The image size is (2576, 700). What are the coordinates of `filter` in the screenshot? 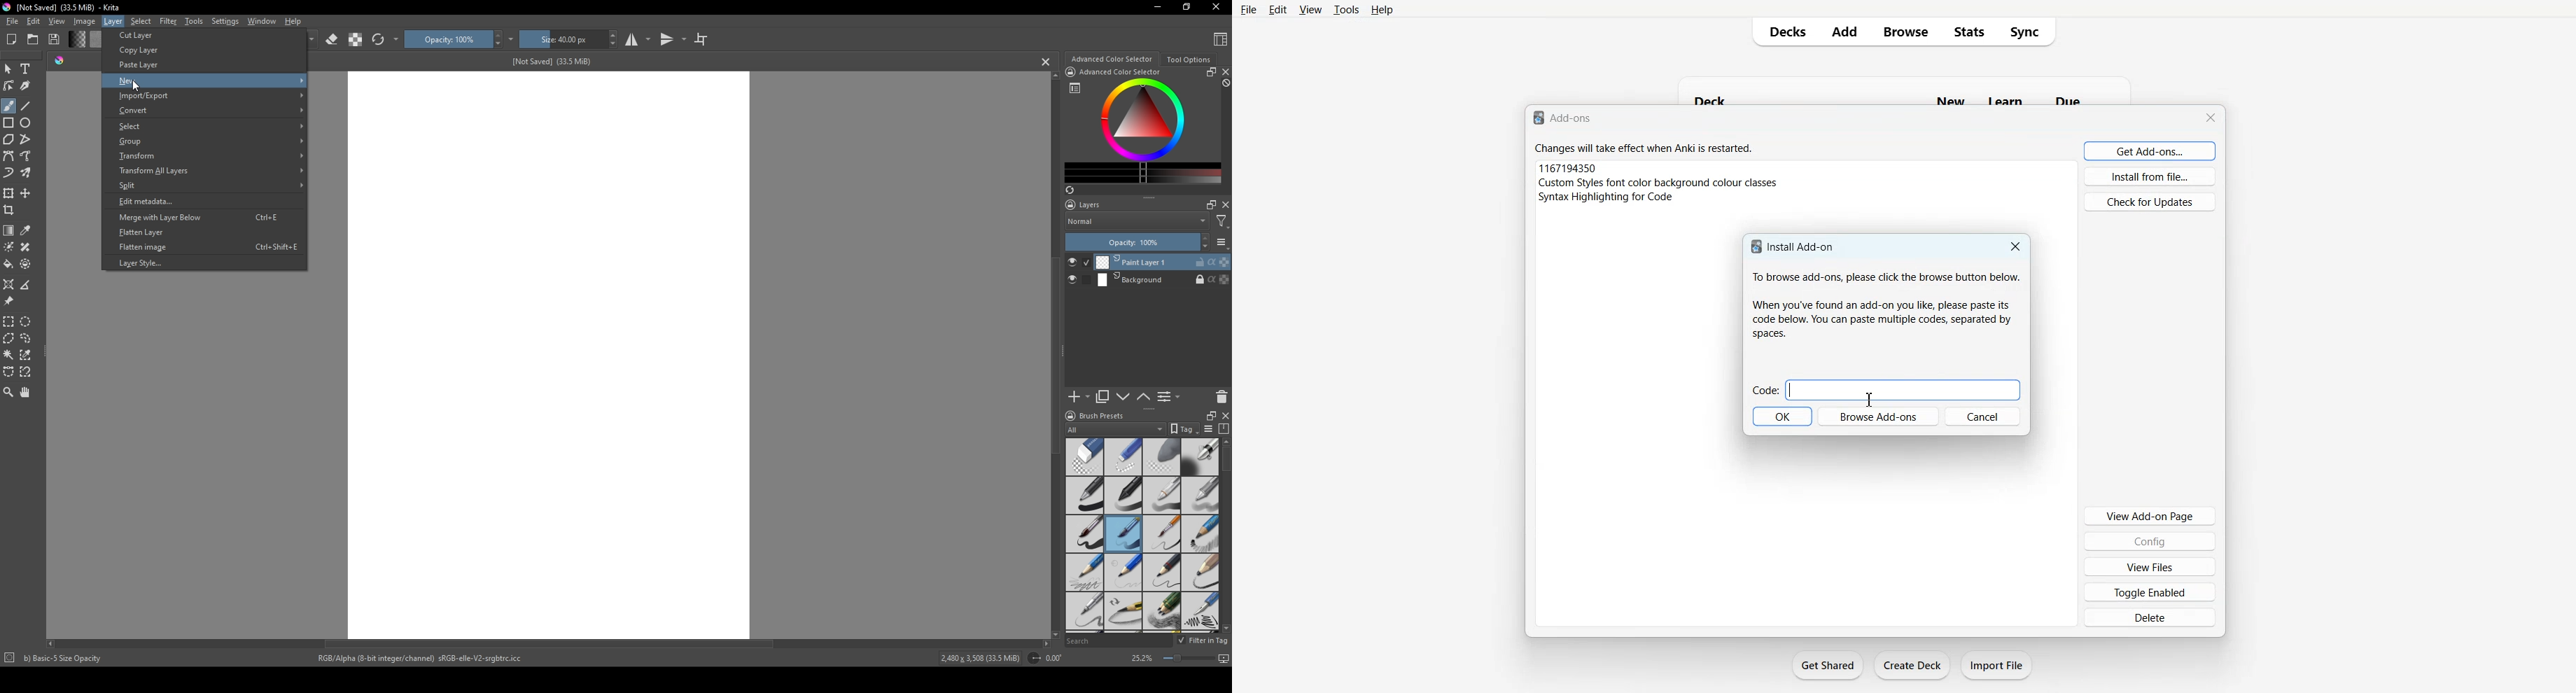 It's located at (1222, 221).